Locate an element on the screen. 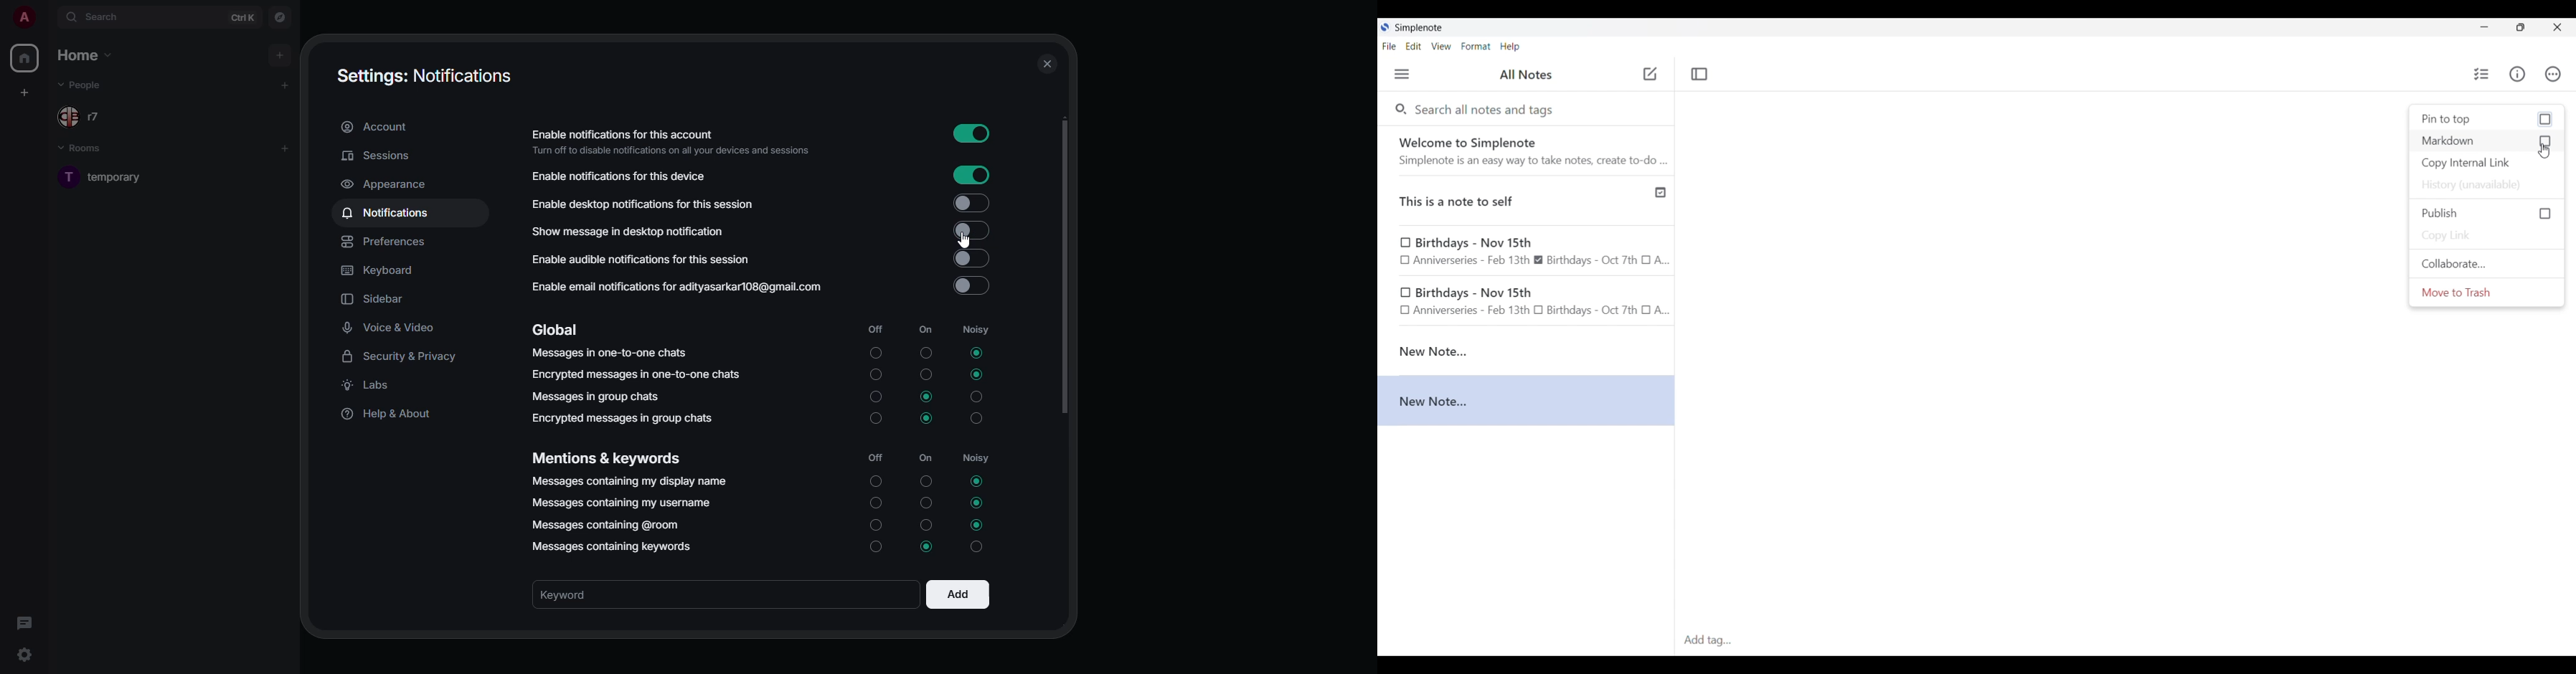 The height and width of the screenshot is (700, 2576). cursor is located at coordinates (964, 239).